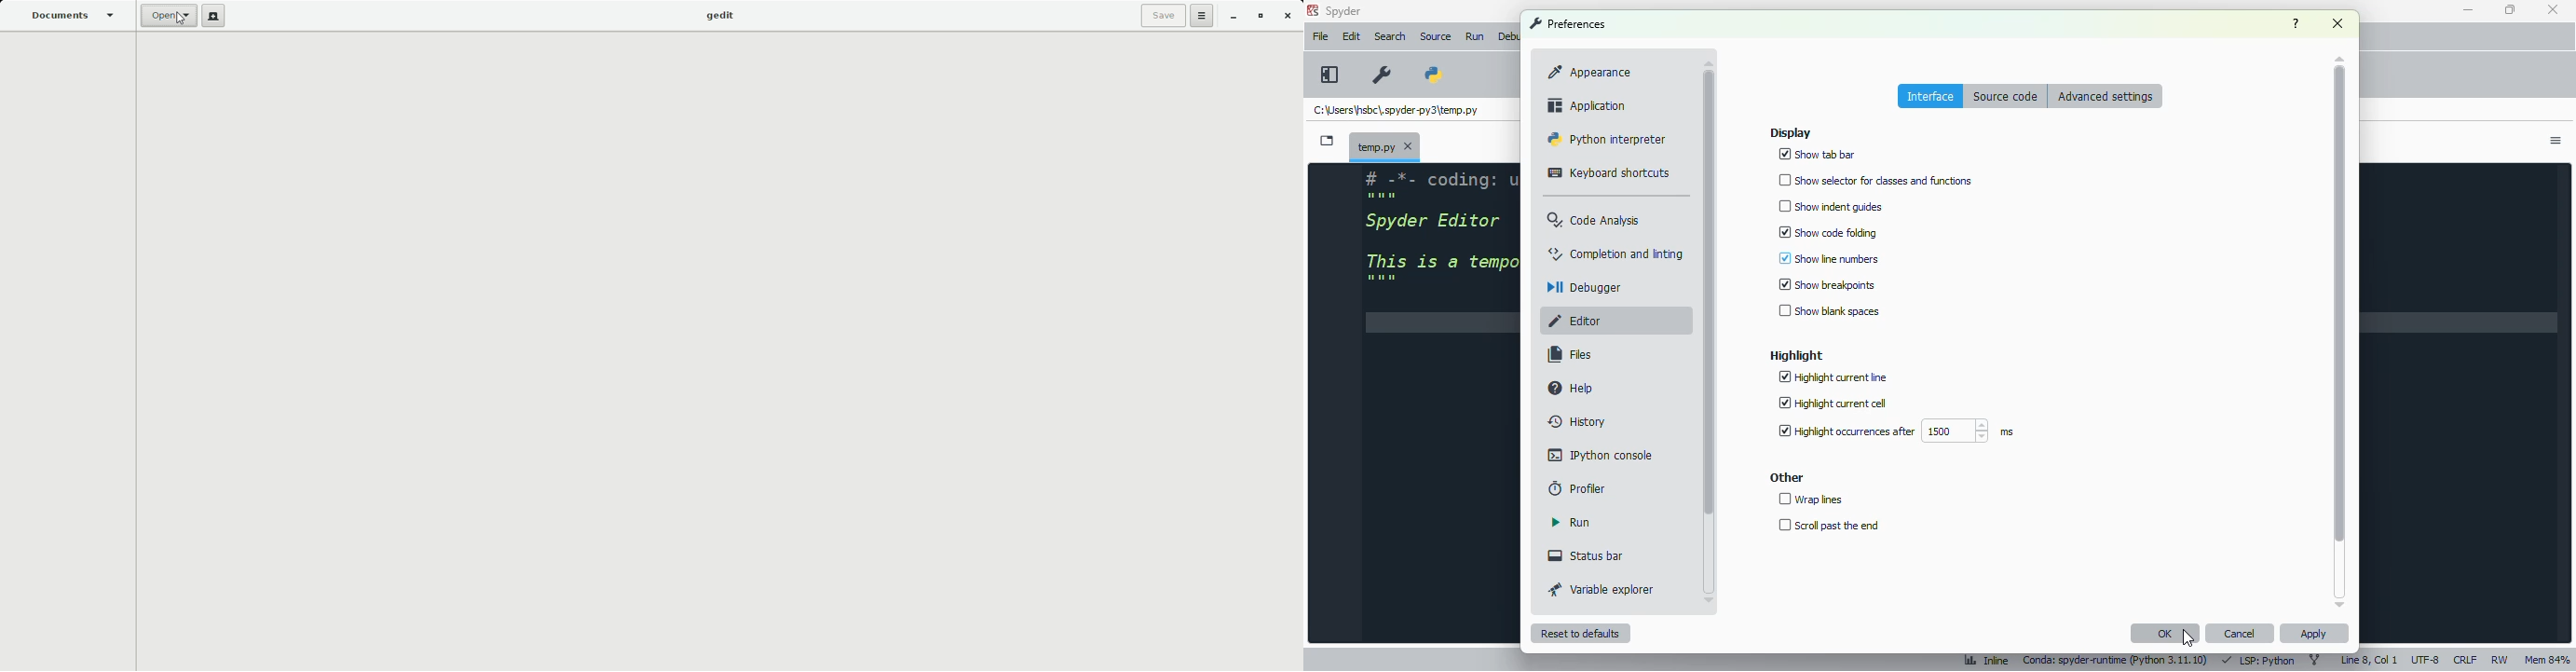 This screenshot has width=2576, height=672. Describe the element at coordinates (1569, 355) in the screenshot. I see `files` at that location.